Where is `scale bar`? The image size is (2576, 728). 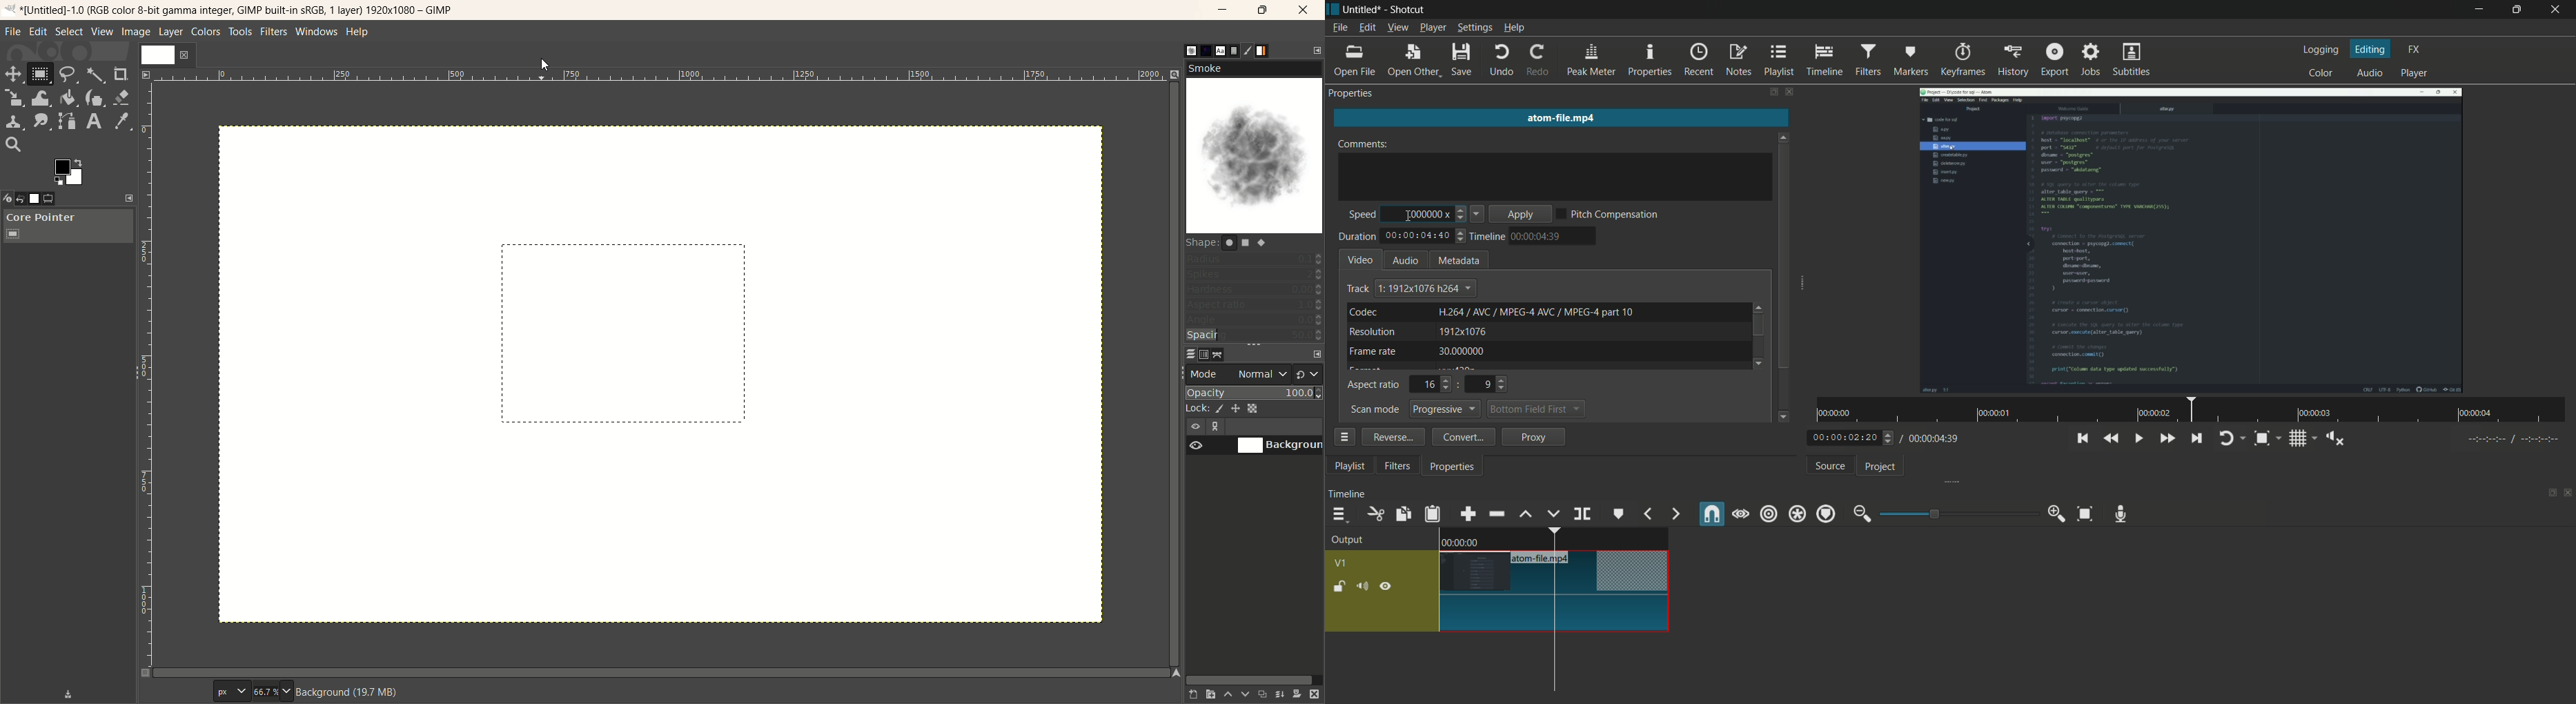
scale bar is located at coordinates (152, 376).